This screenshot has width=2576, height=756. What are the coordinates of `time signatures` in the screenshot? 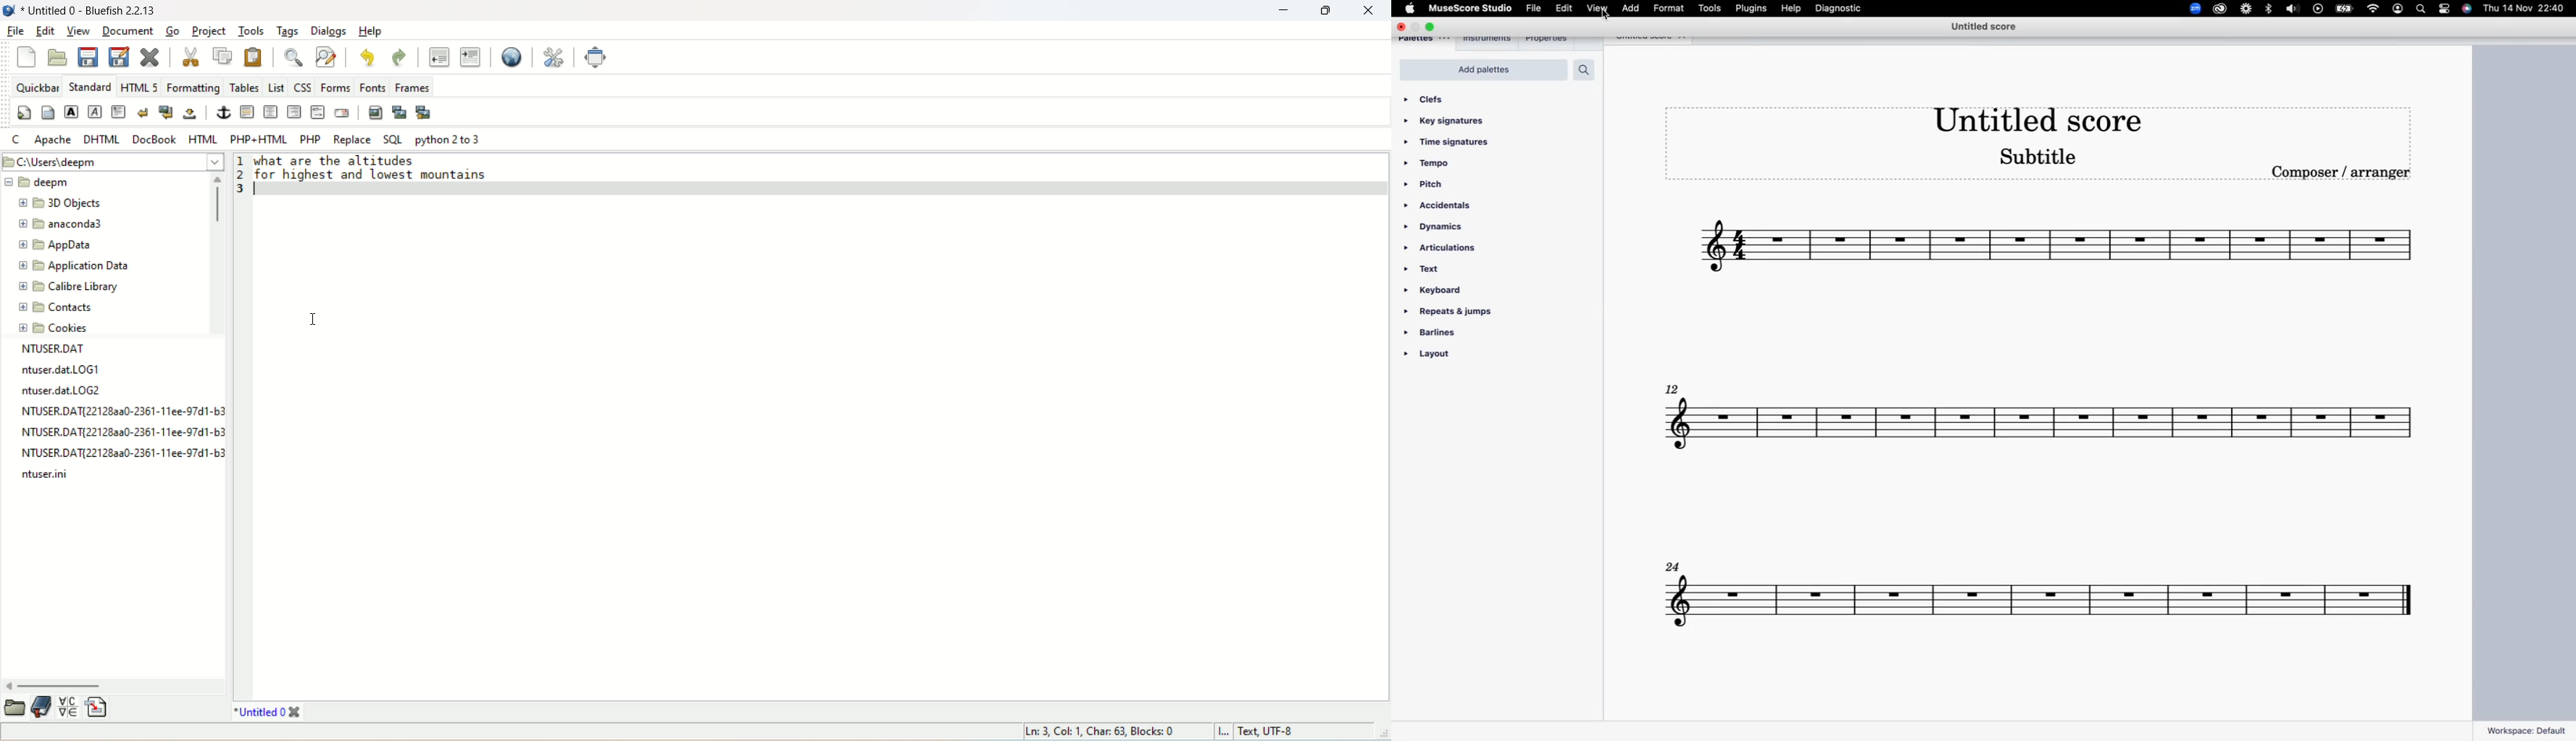 It's located at (1455, 143).